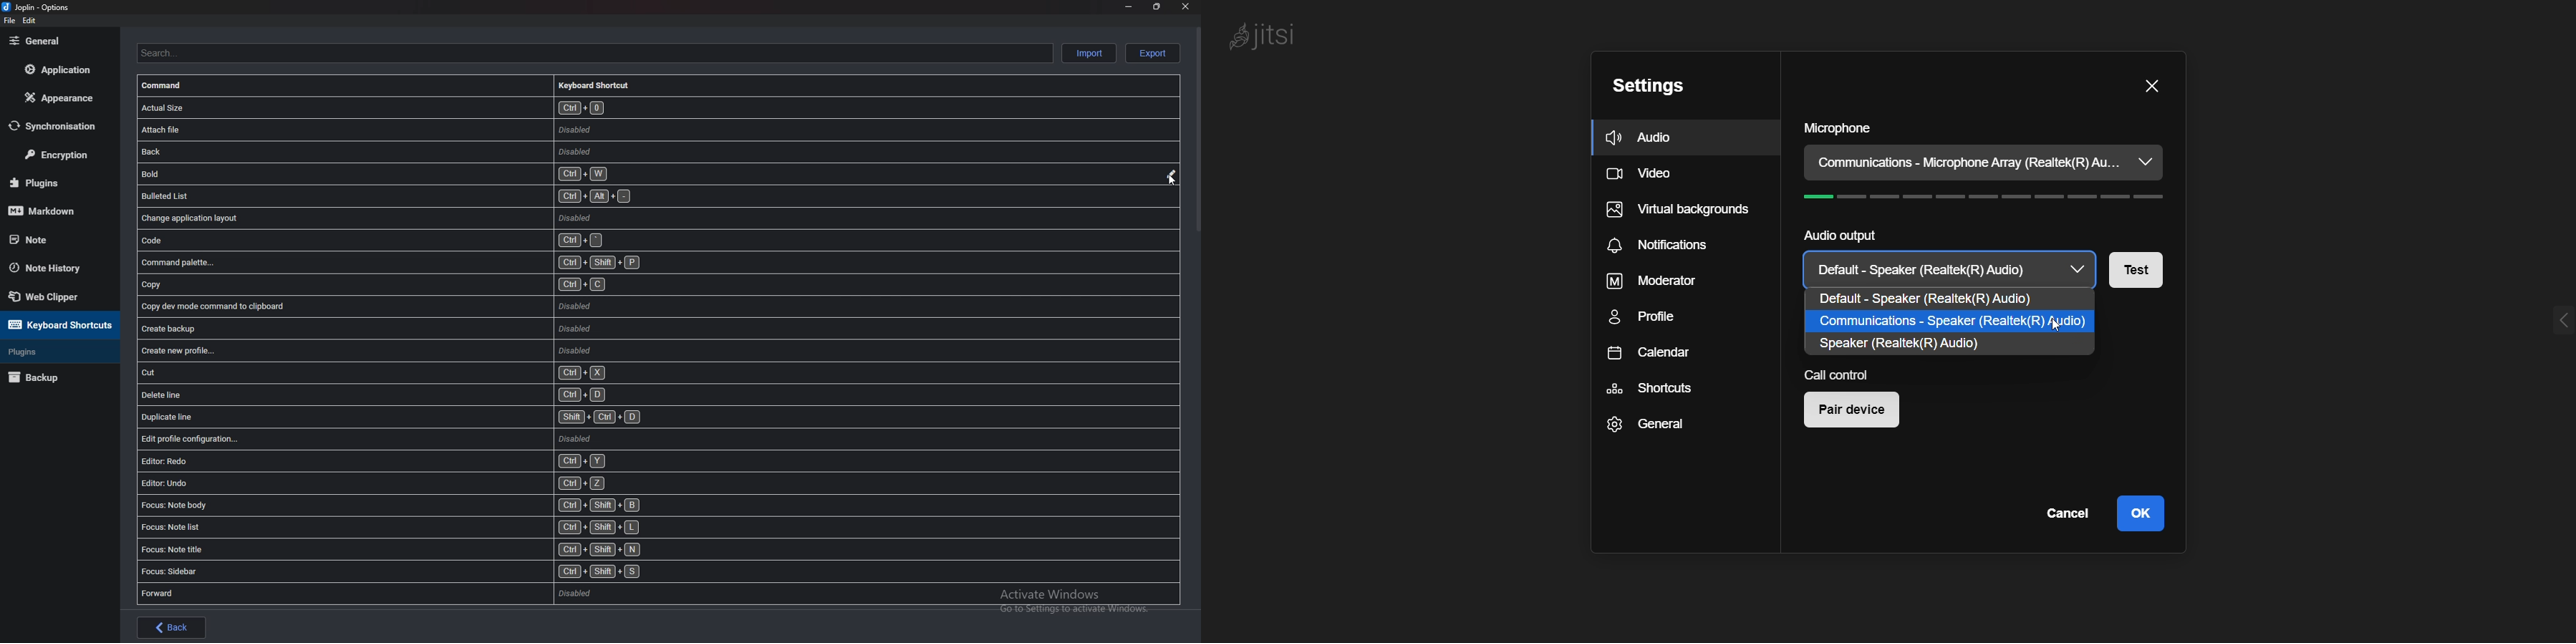 The width and height of the screenshot is (2576, 644). What do you see at coordinates (55, 352) in the screenshot?
I see `Plugins` at bounding box center [55, 352].